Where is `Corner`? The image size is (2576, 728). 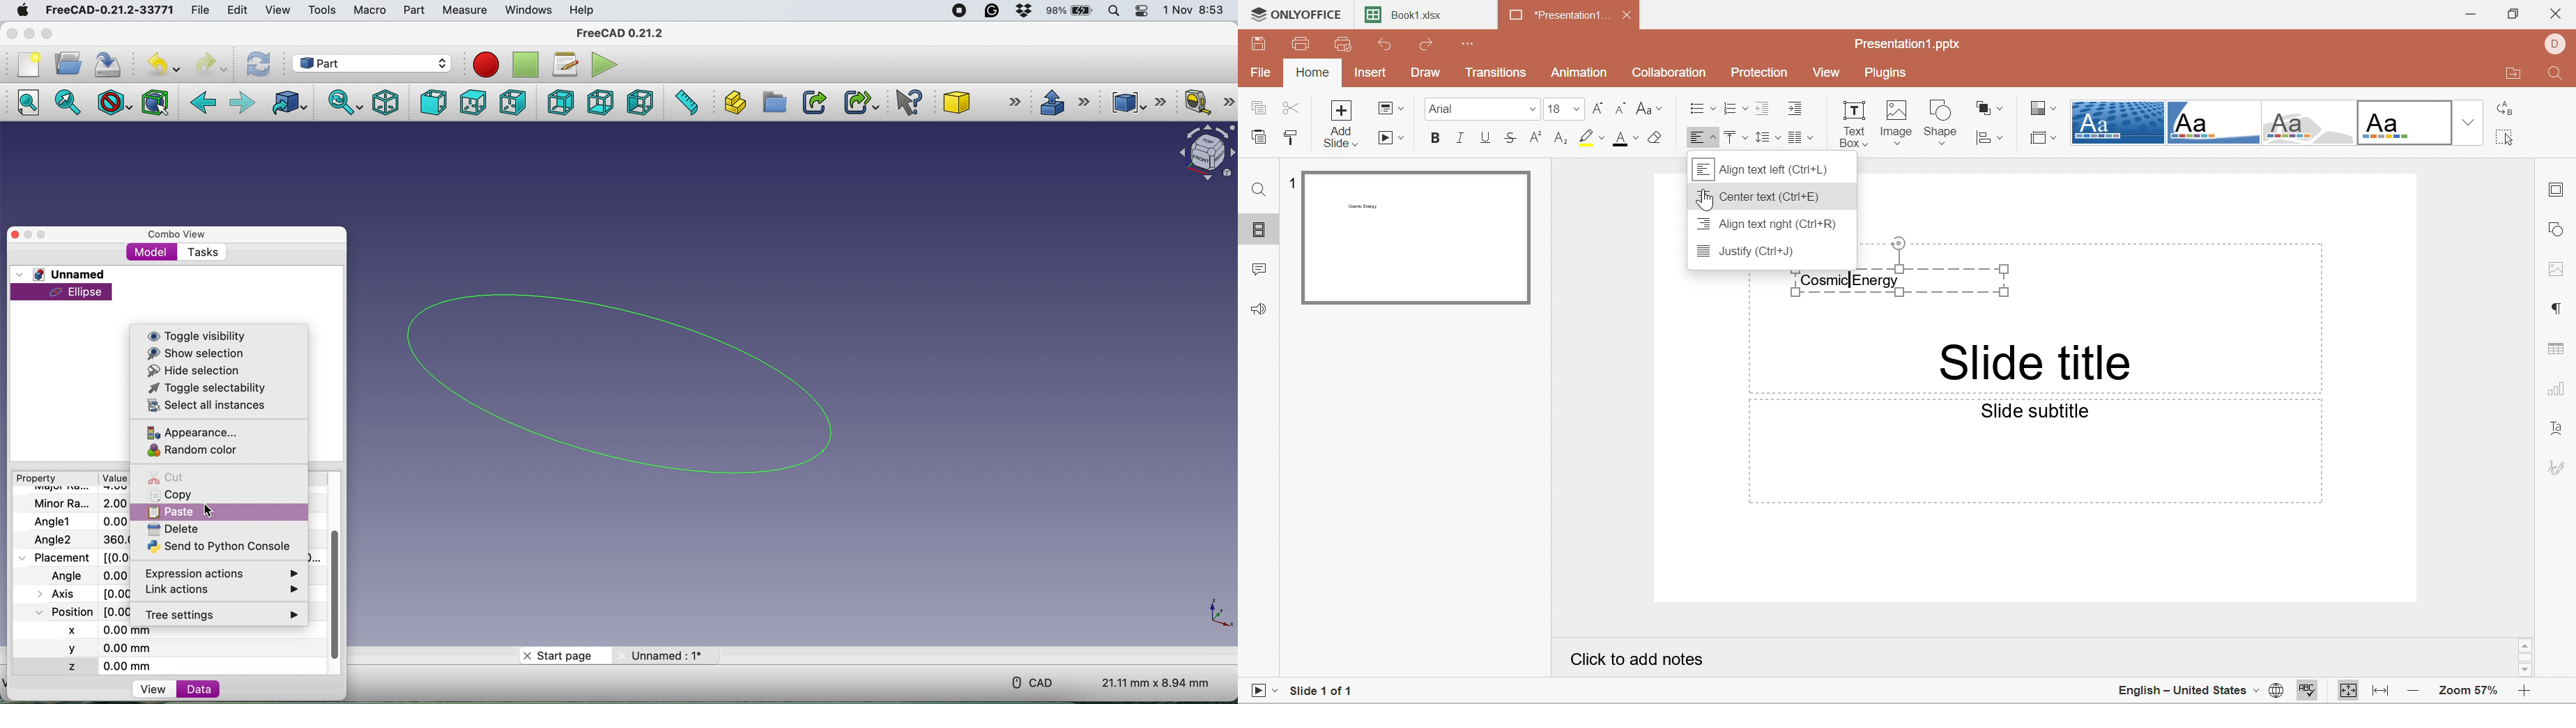
Corner is located at coordinates (2217, 124).